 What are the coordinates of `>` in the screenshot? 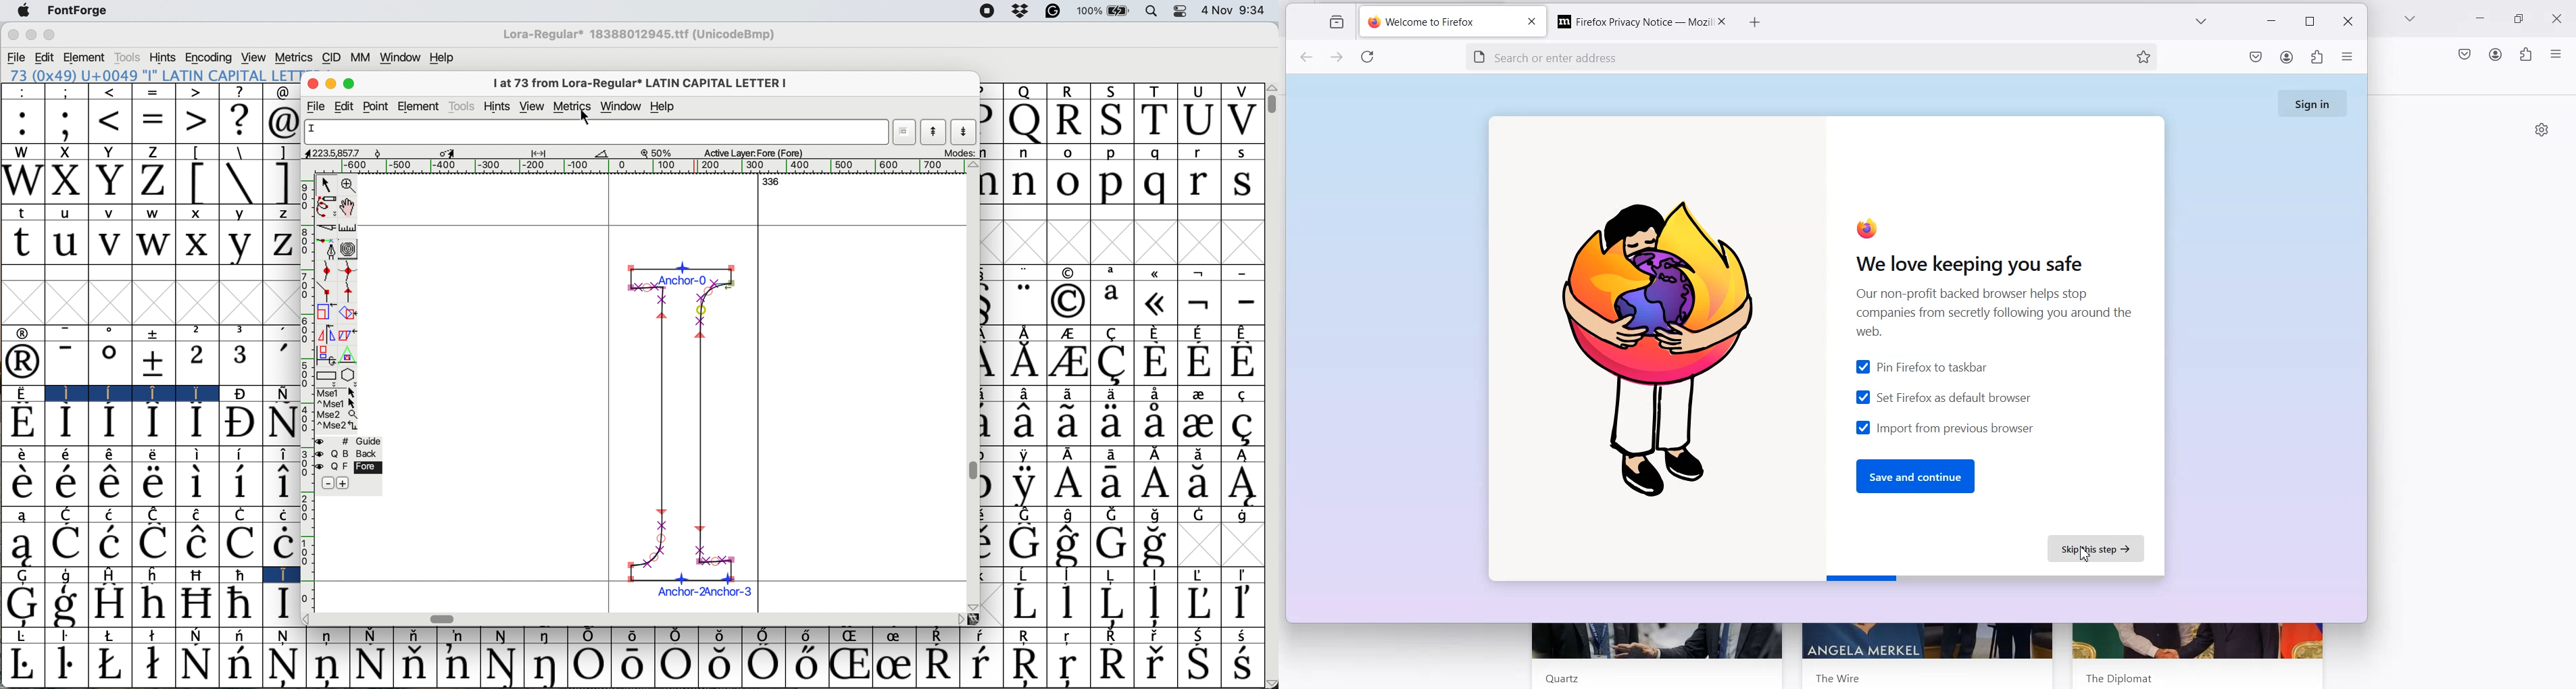 It's located at (197, 120).